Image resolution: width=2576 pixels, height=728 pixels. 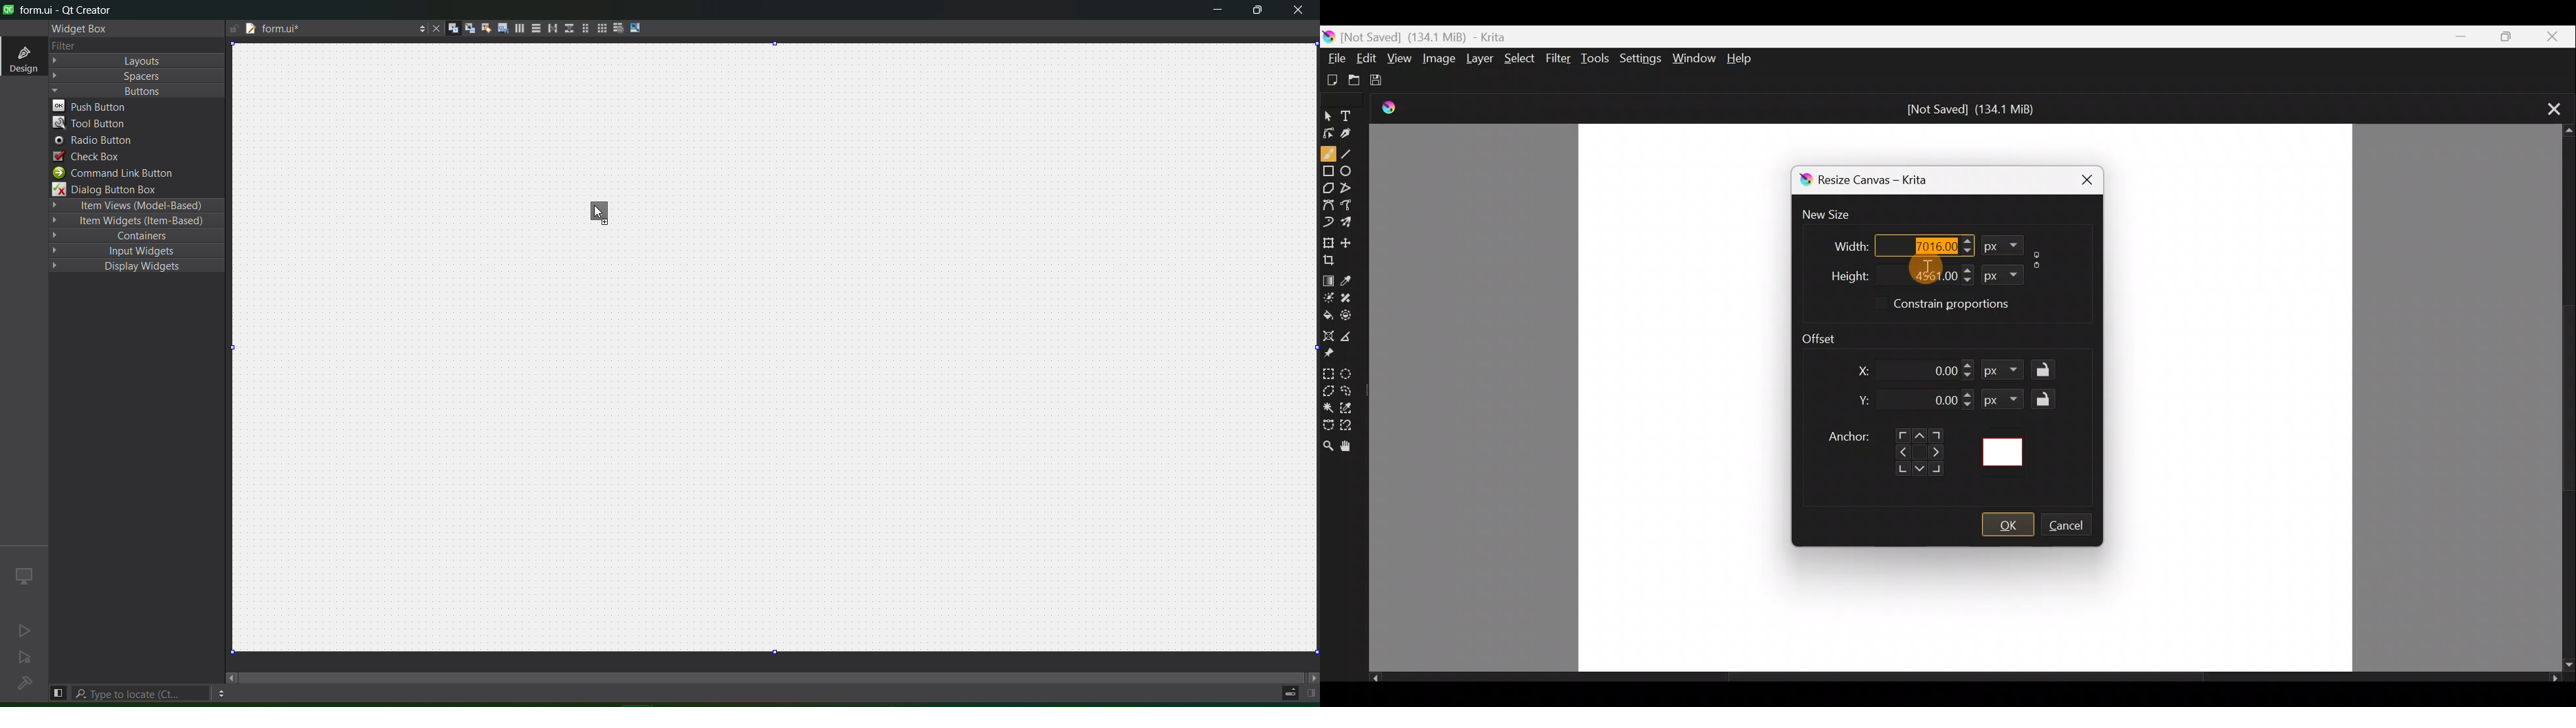 What do you see at coordinates (1330, 295) in the screenshot?
I see `Colourise mask tool` at bounding box center [1330, 295].